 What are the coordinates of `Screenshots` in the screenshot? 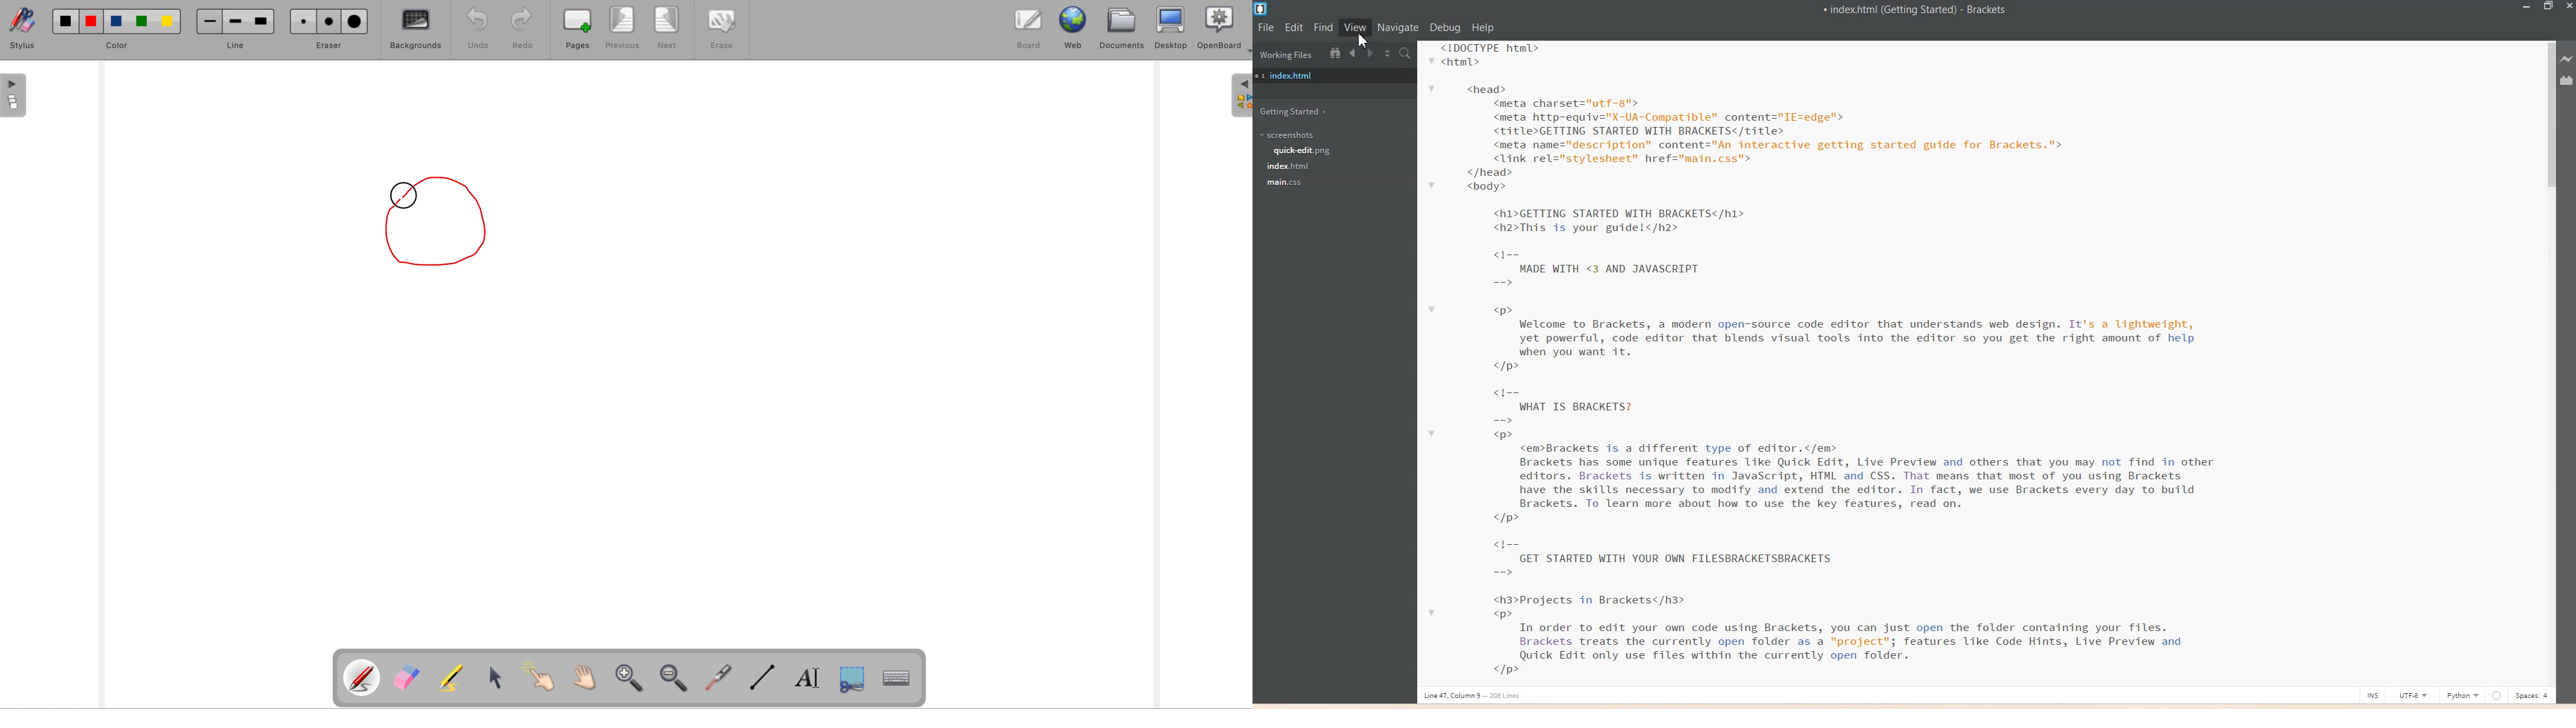 It's located at (1288, 134).